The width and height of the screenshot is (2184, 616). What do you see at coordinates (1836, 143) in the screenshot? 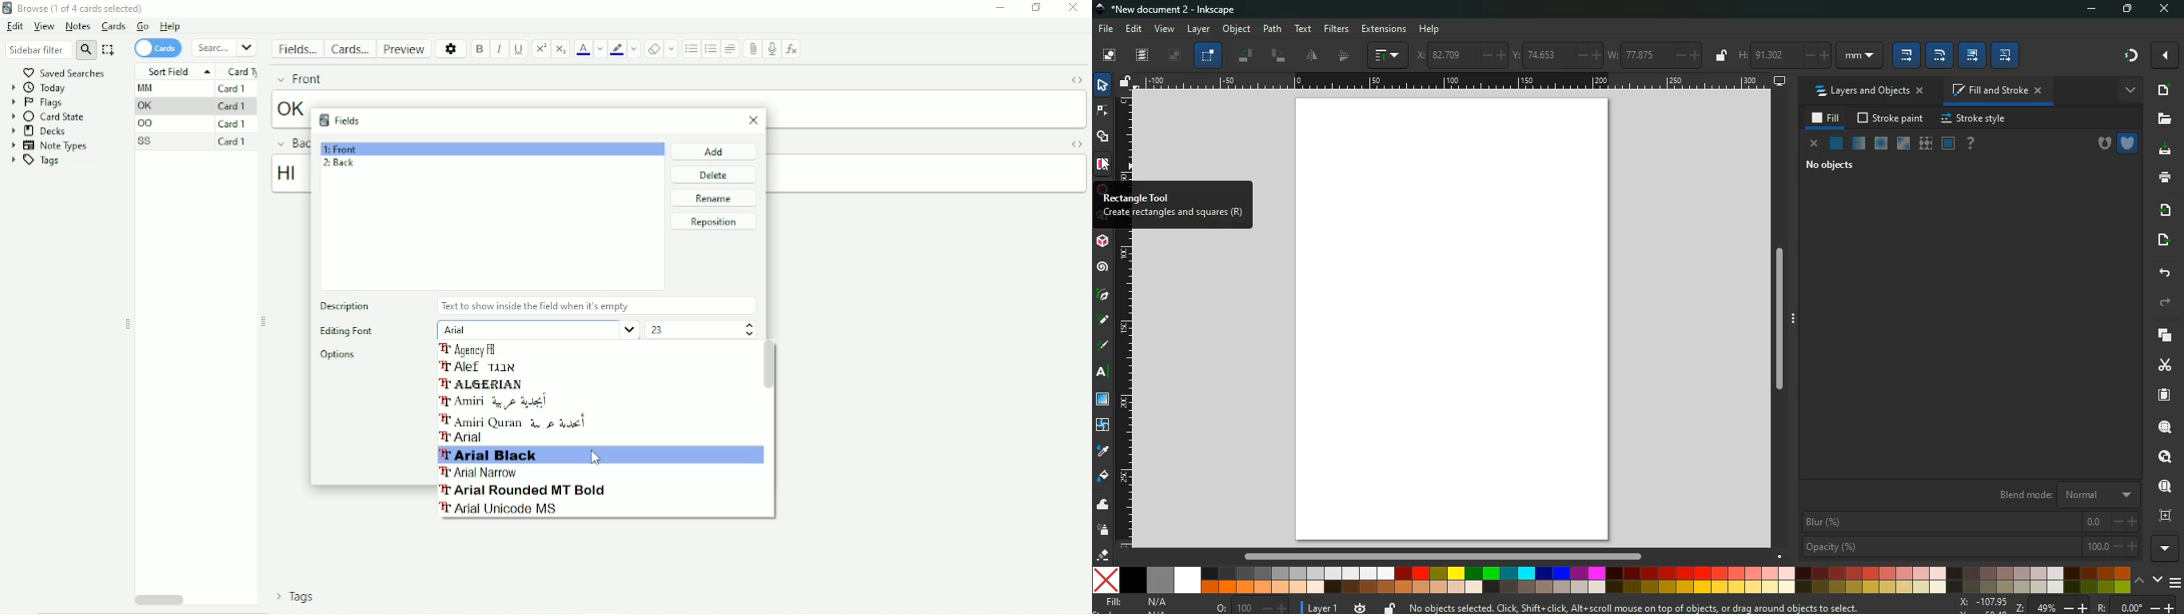
I see `normal` at bounding box center [1836, 143].